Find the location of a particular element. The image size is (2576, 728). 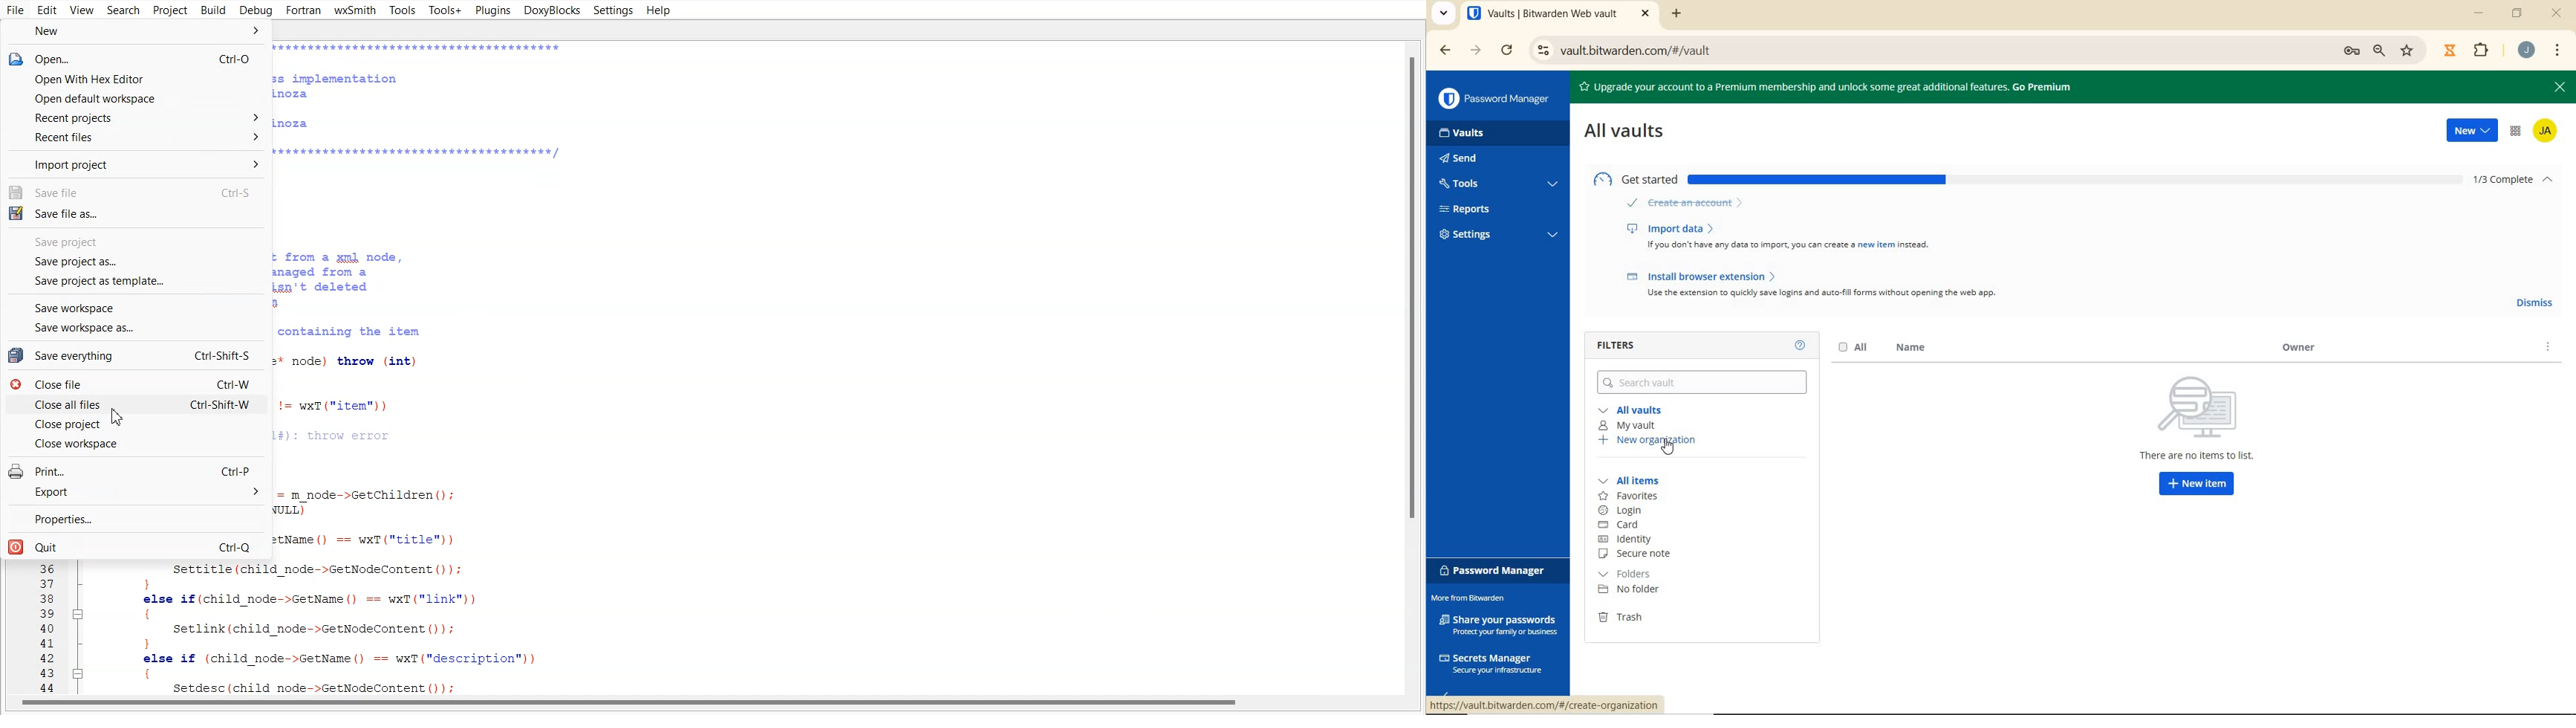

New is located at coordinates (136, 32).